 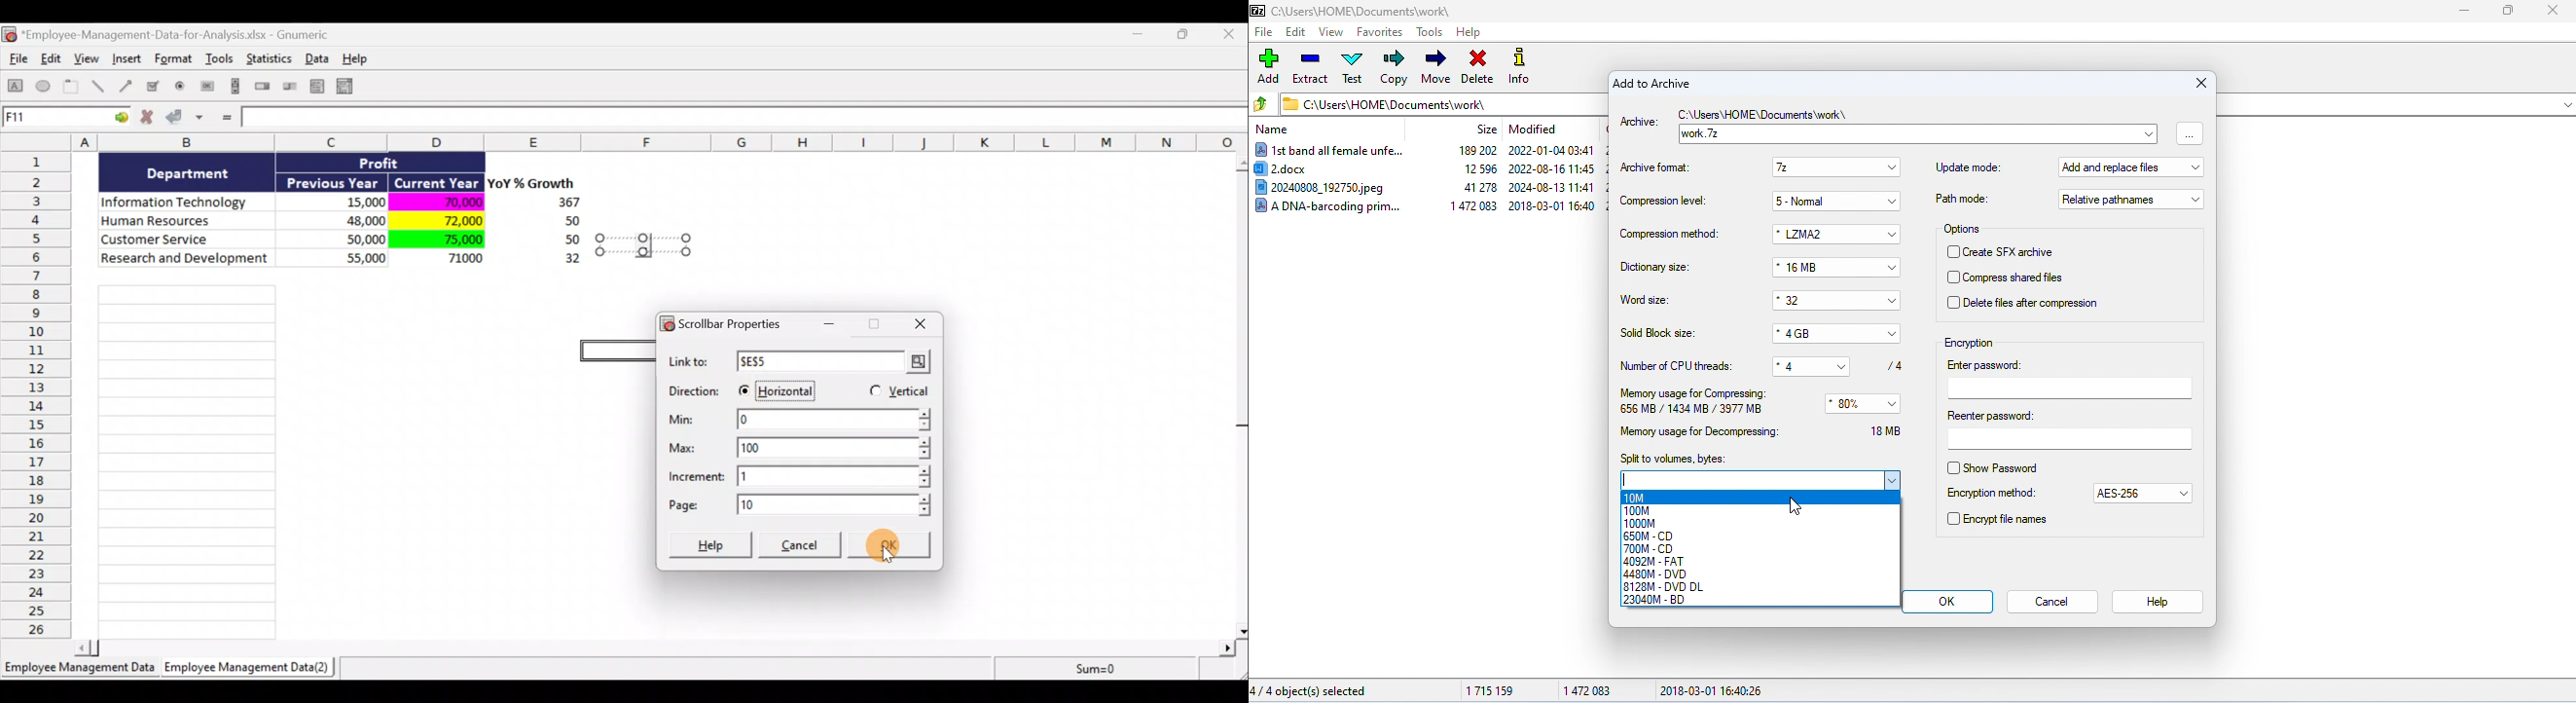 I want to click on Create a combo box, so click(x=351, y=87).